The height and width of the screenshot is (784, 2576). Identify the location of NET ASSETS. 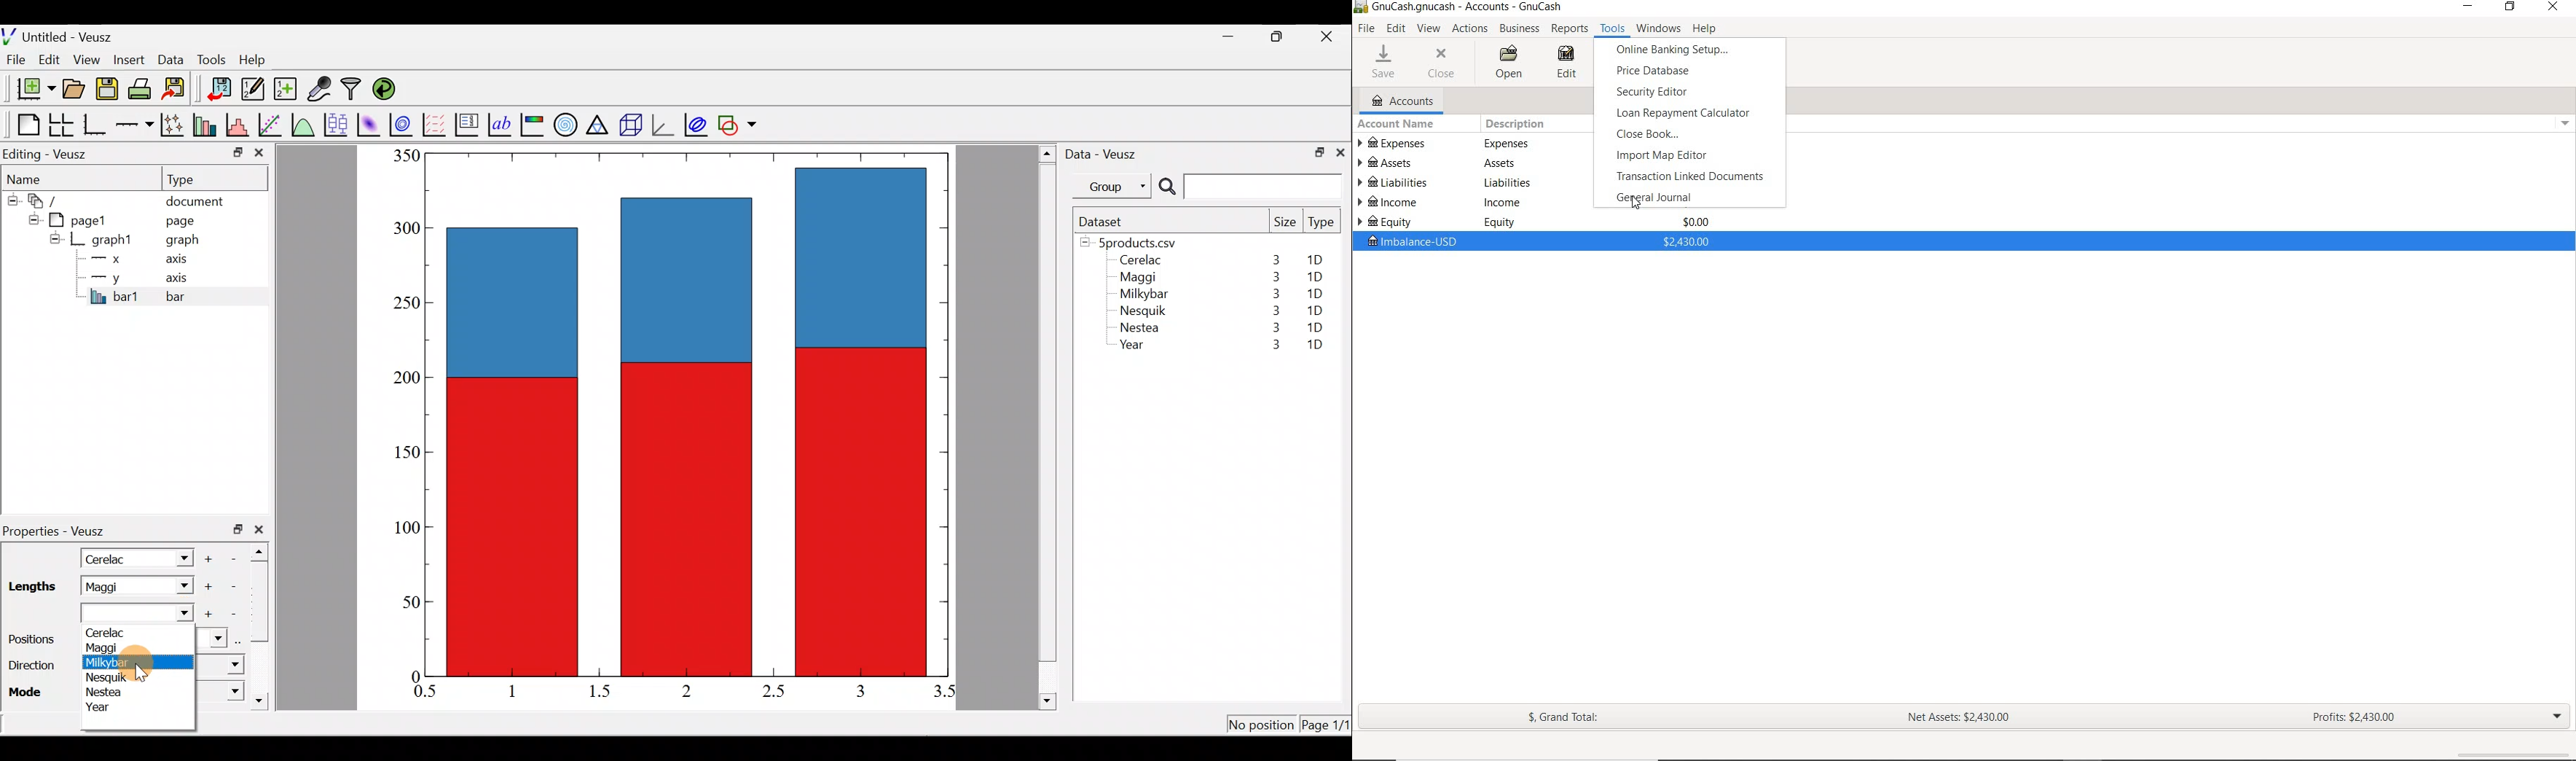
(1957, 717).